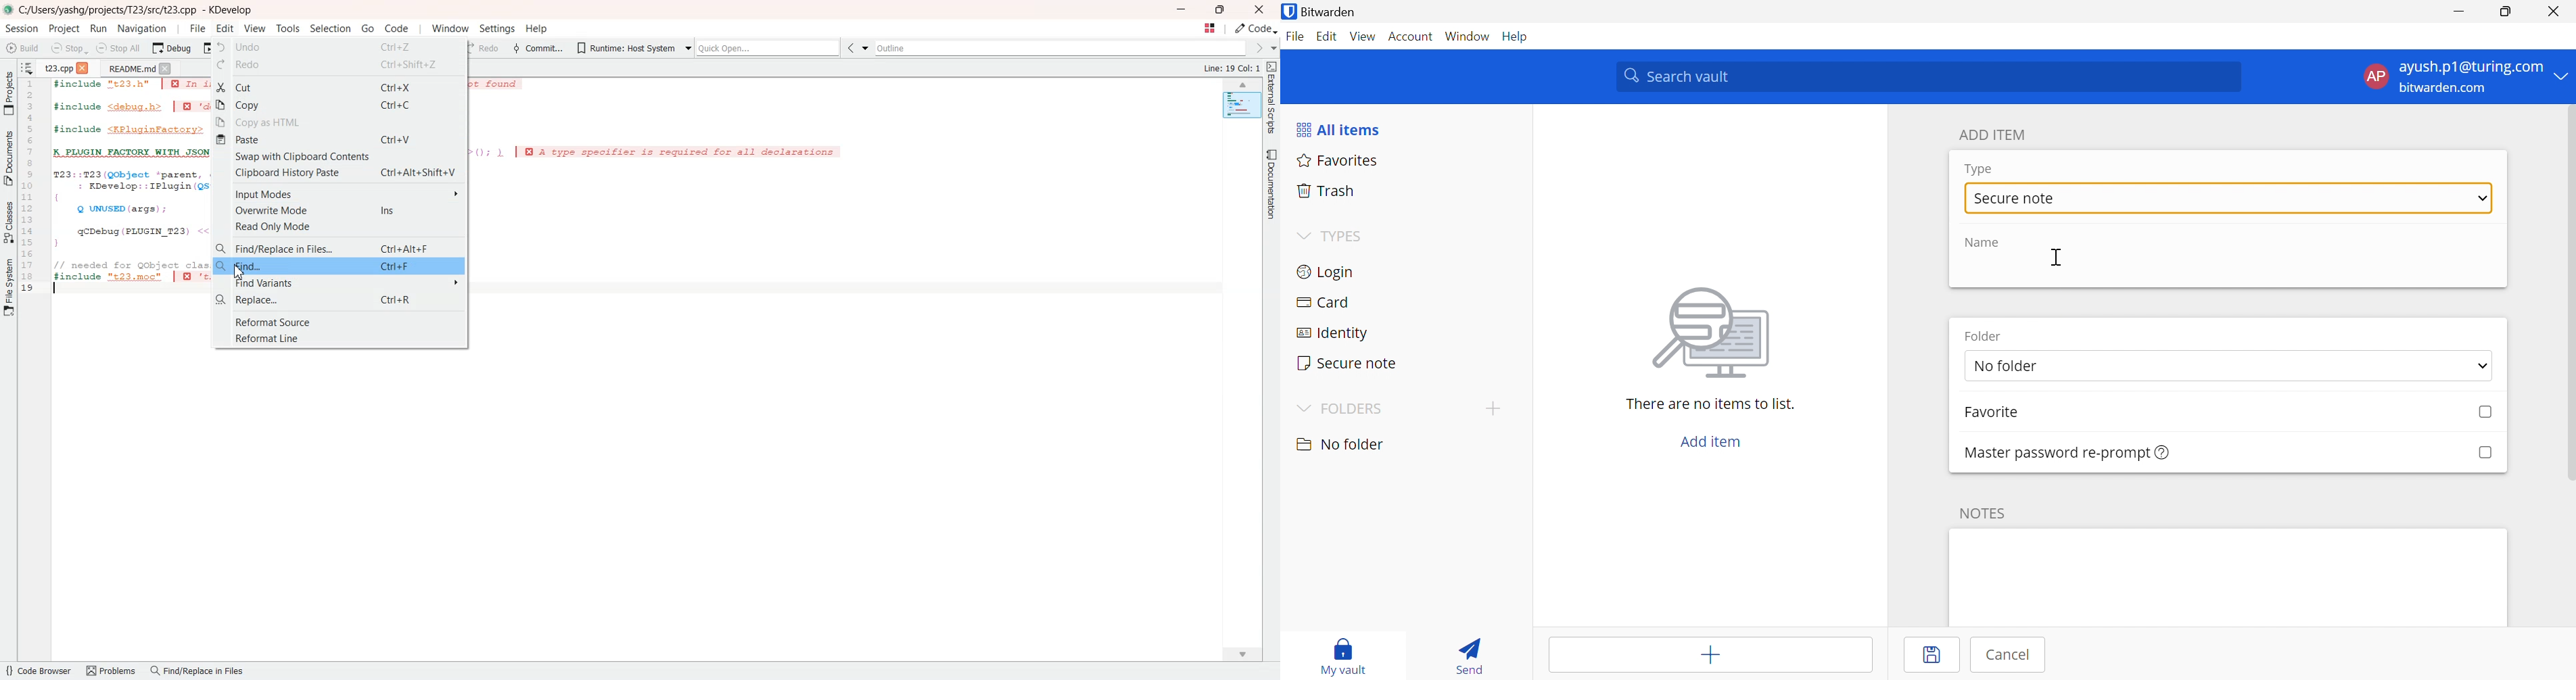 Image resolution: width=2576 pixels, height=700 pixels. I want to click on Vertical scrollbar, so click(2568, 294).